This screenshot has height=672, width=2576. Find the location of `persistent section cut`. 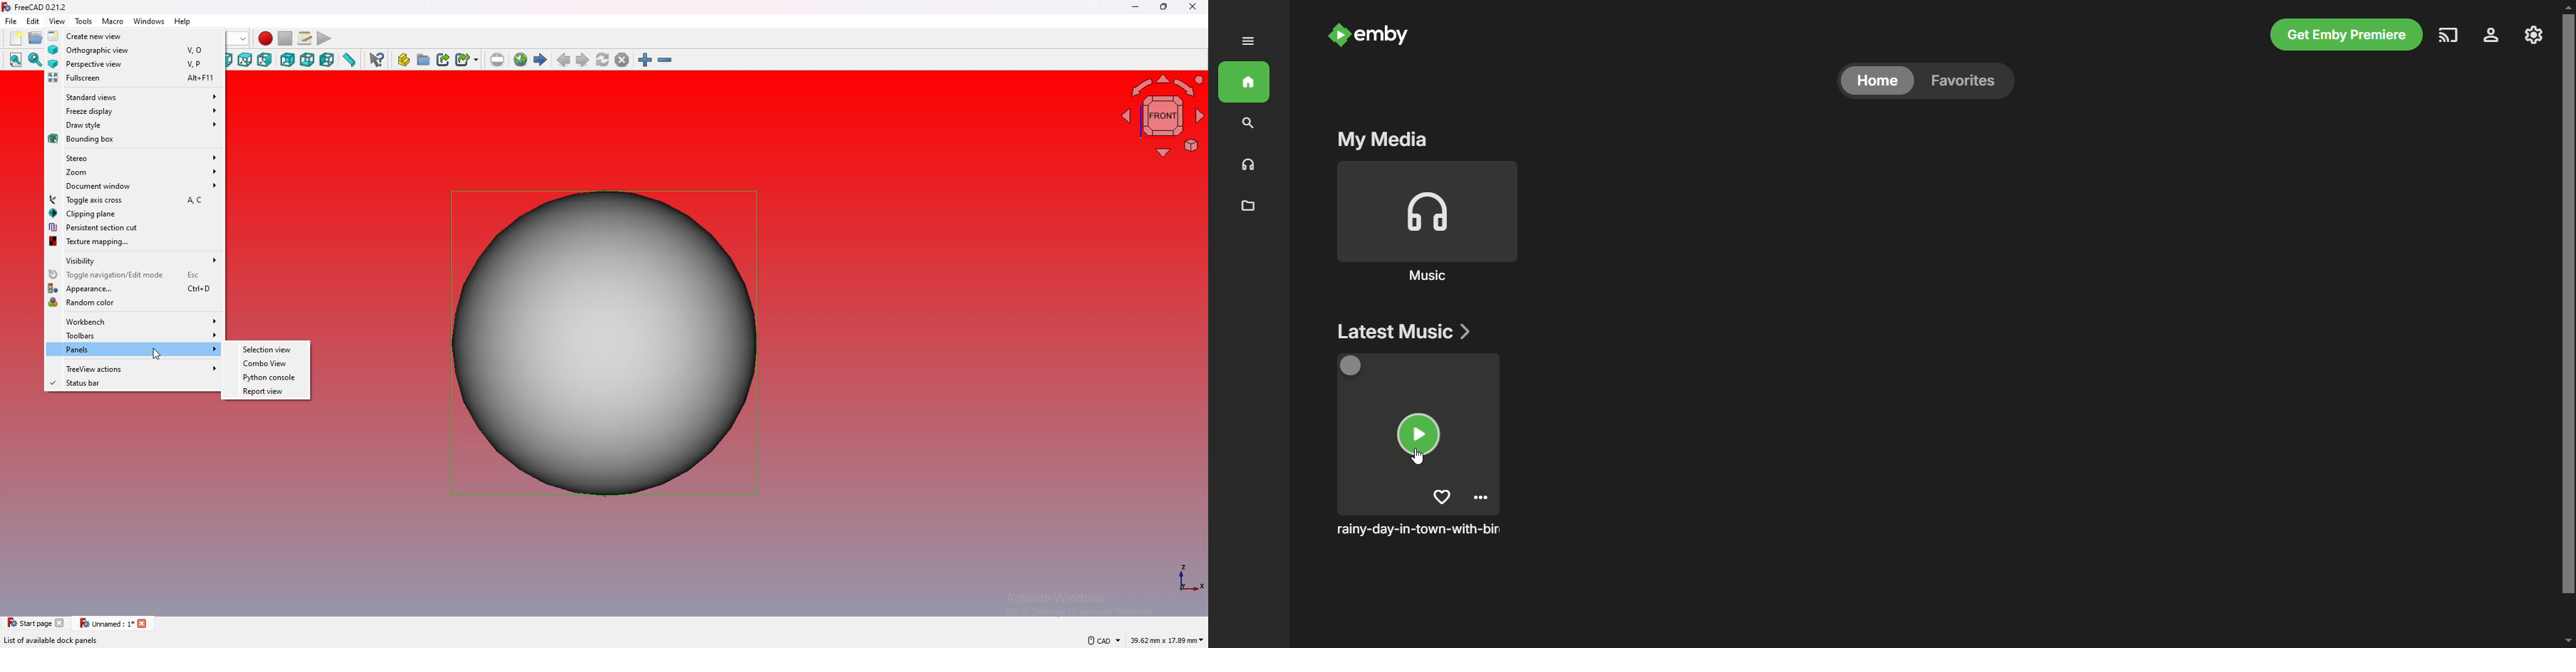

persistent section cut is located at coordinates (134, 227).